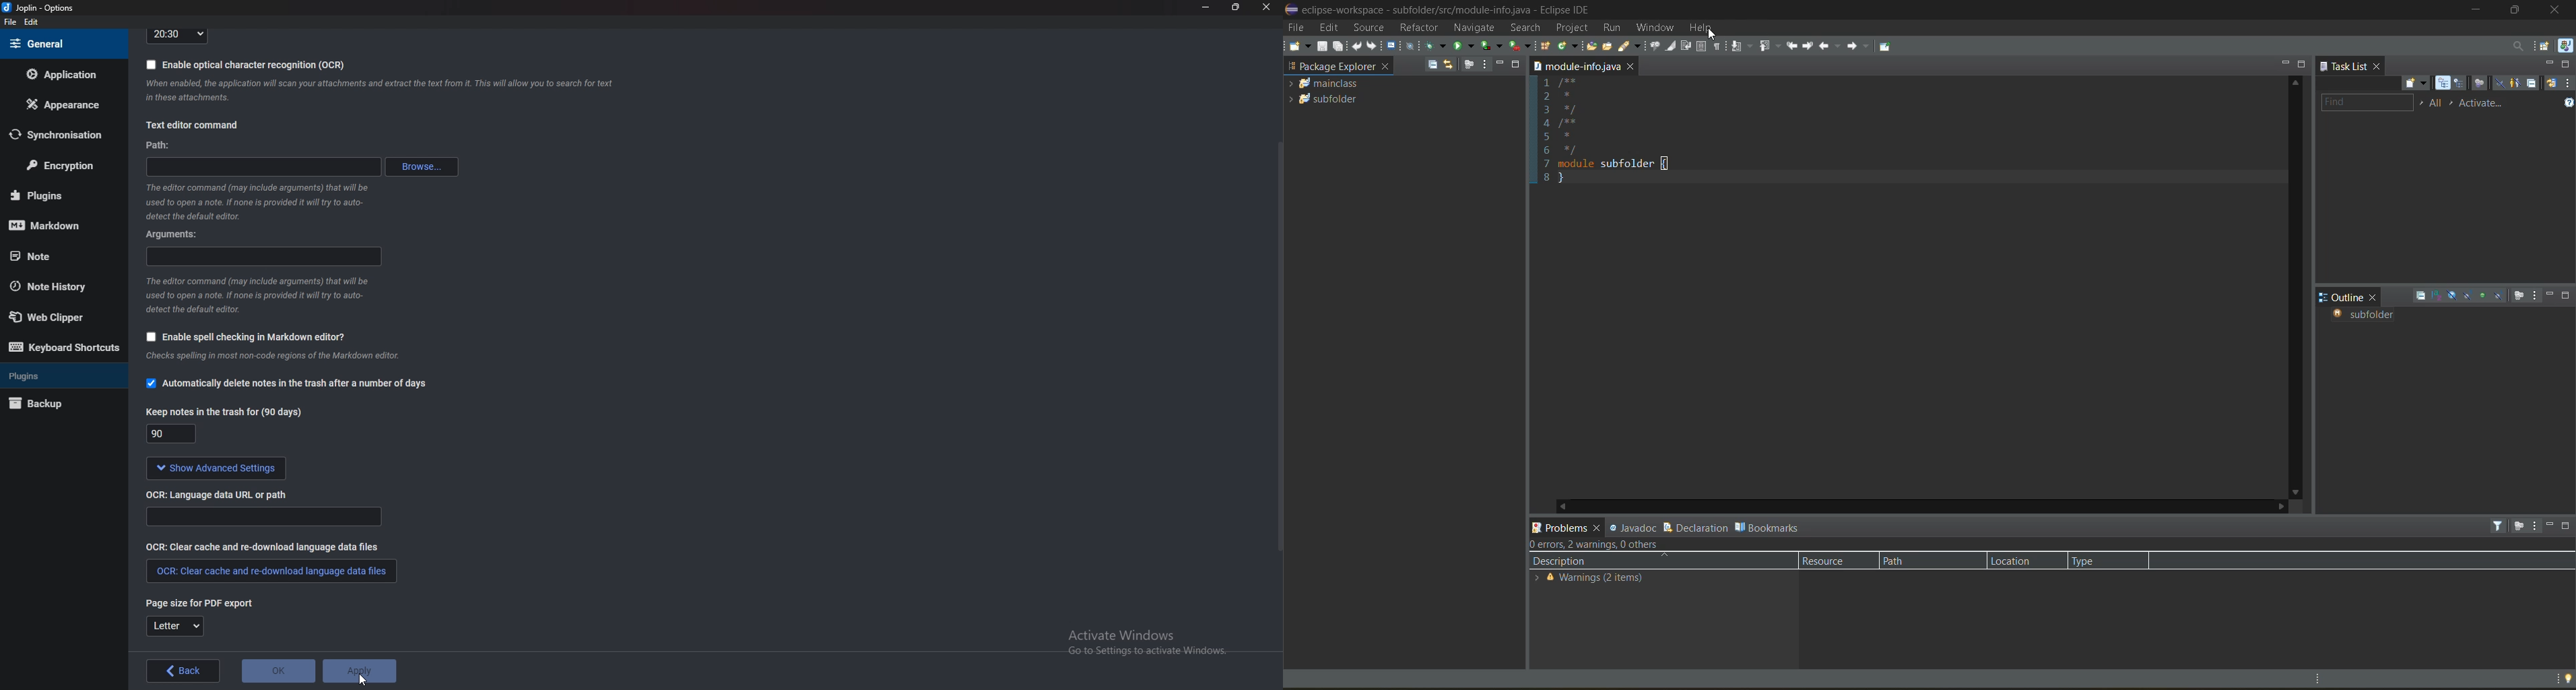 The image size is (2576, 700). Describe the element at coordinates (1610, 28) in the screenshot. I see `run` at that location.